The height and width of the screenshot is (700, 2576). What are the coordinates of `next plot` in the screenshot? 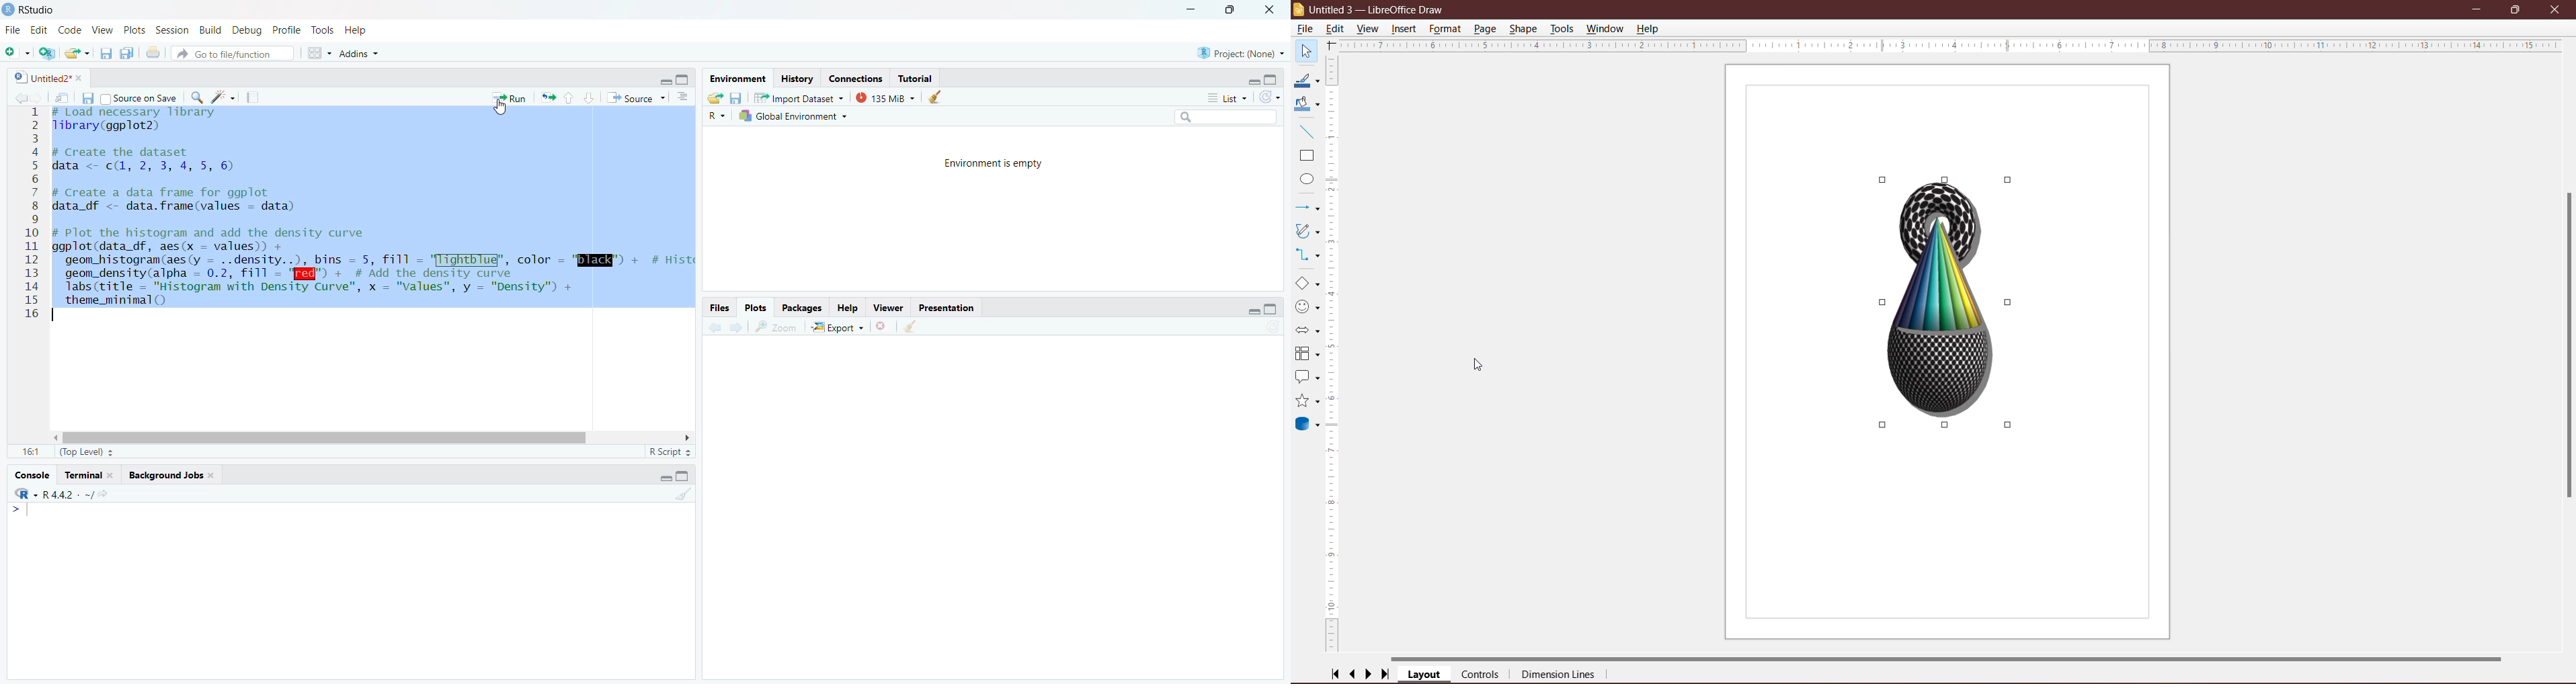 It's located at (735, 327).